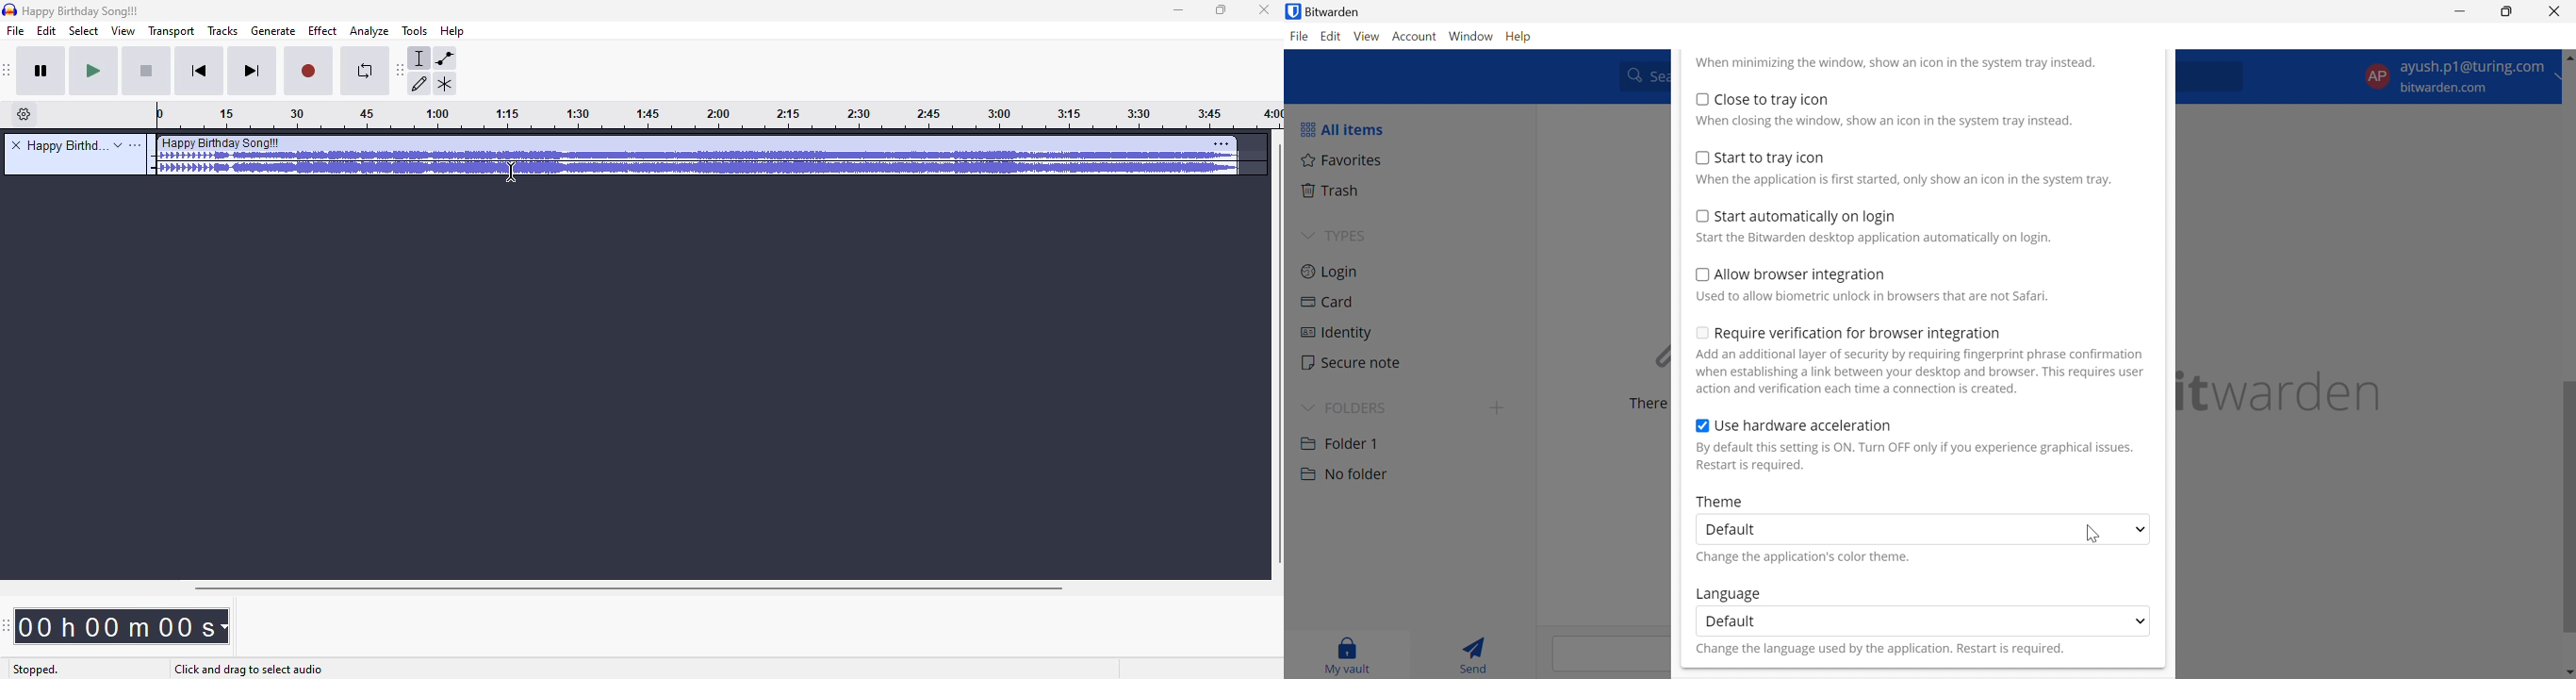 Image resolution: width=2576 pixels, height=700 pixels. I want to click on Folder 1, so click(1339, 442).